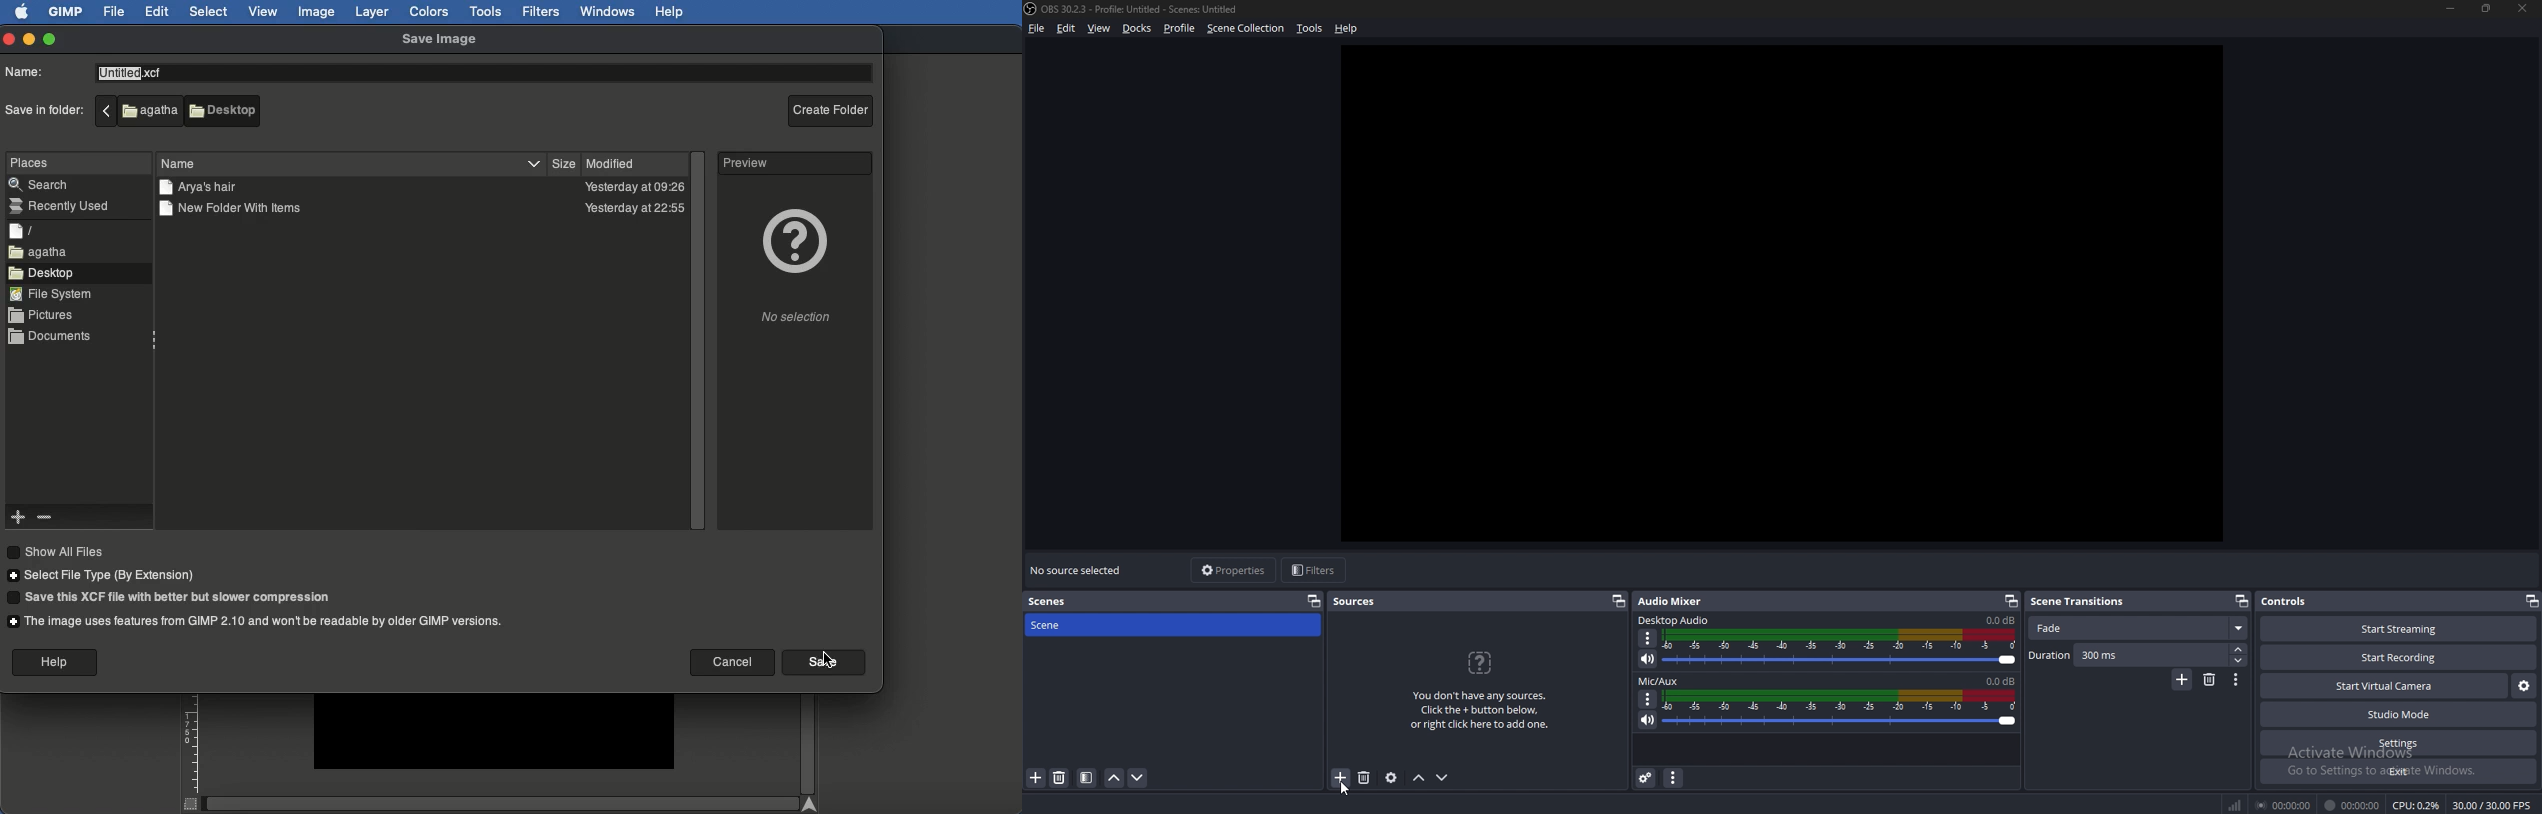 This screenshot has width=2548, height=840. I want to click on Select file type, so click(104, 576).